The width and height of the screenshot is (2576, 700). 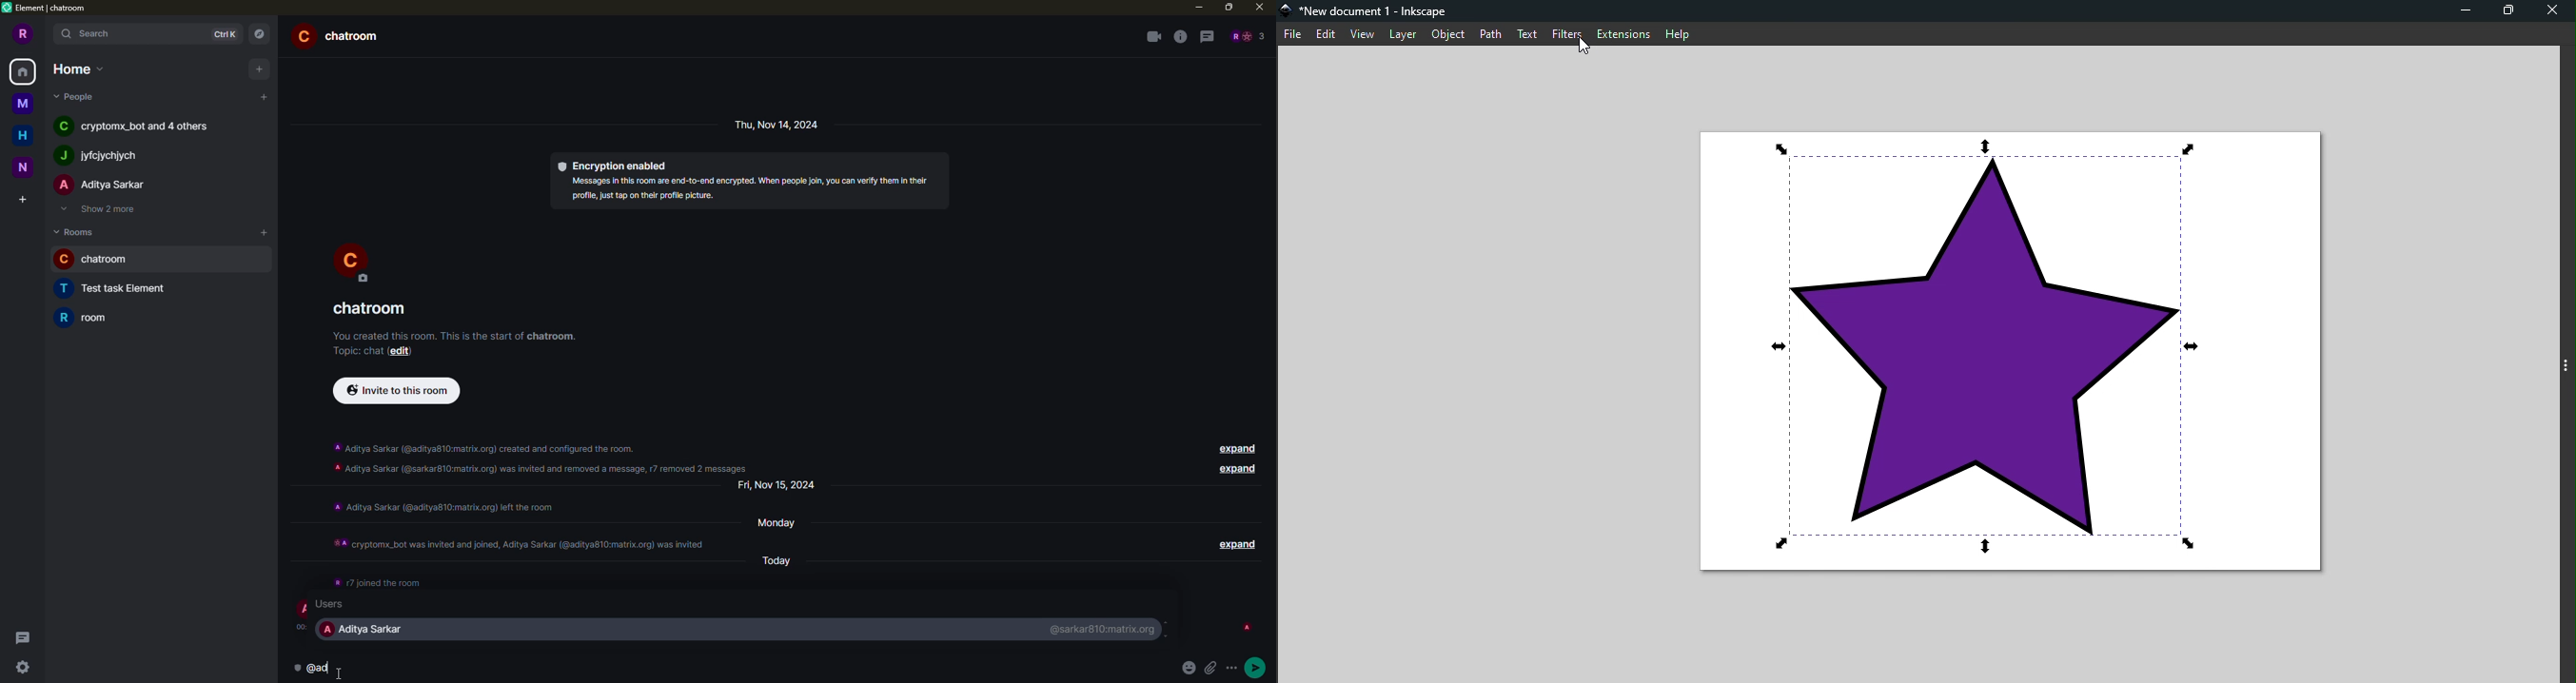 I want to click on day, so click(x=783, y=522).